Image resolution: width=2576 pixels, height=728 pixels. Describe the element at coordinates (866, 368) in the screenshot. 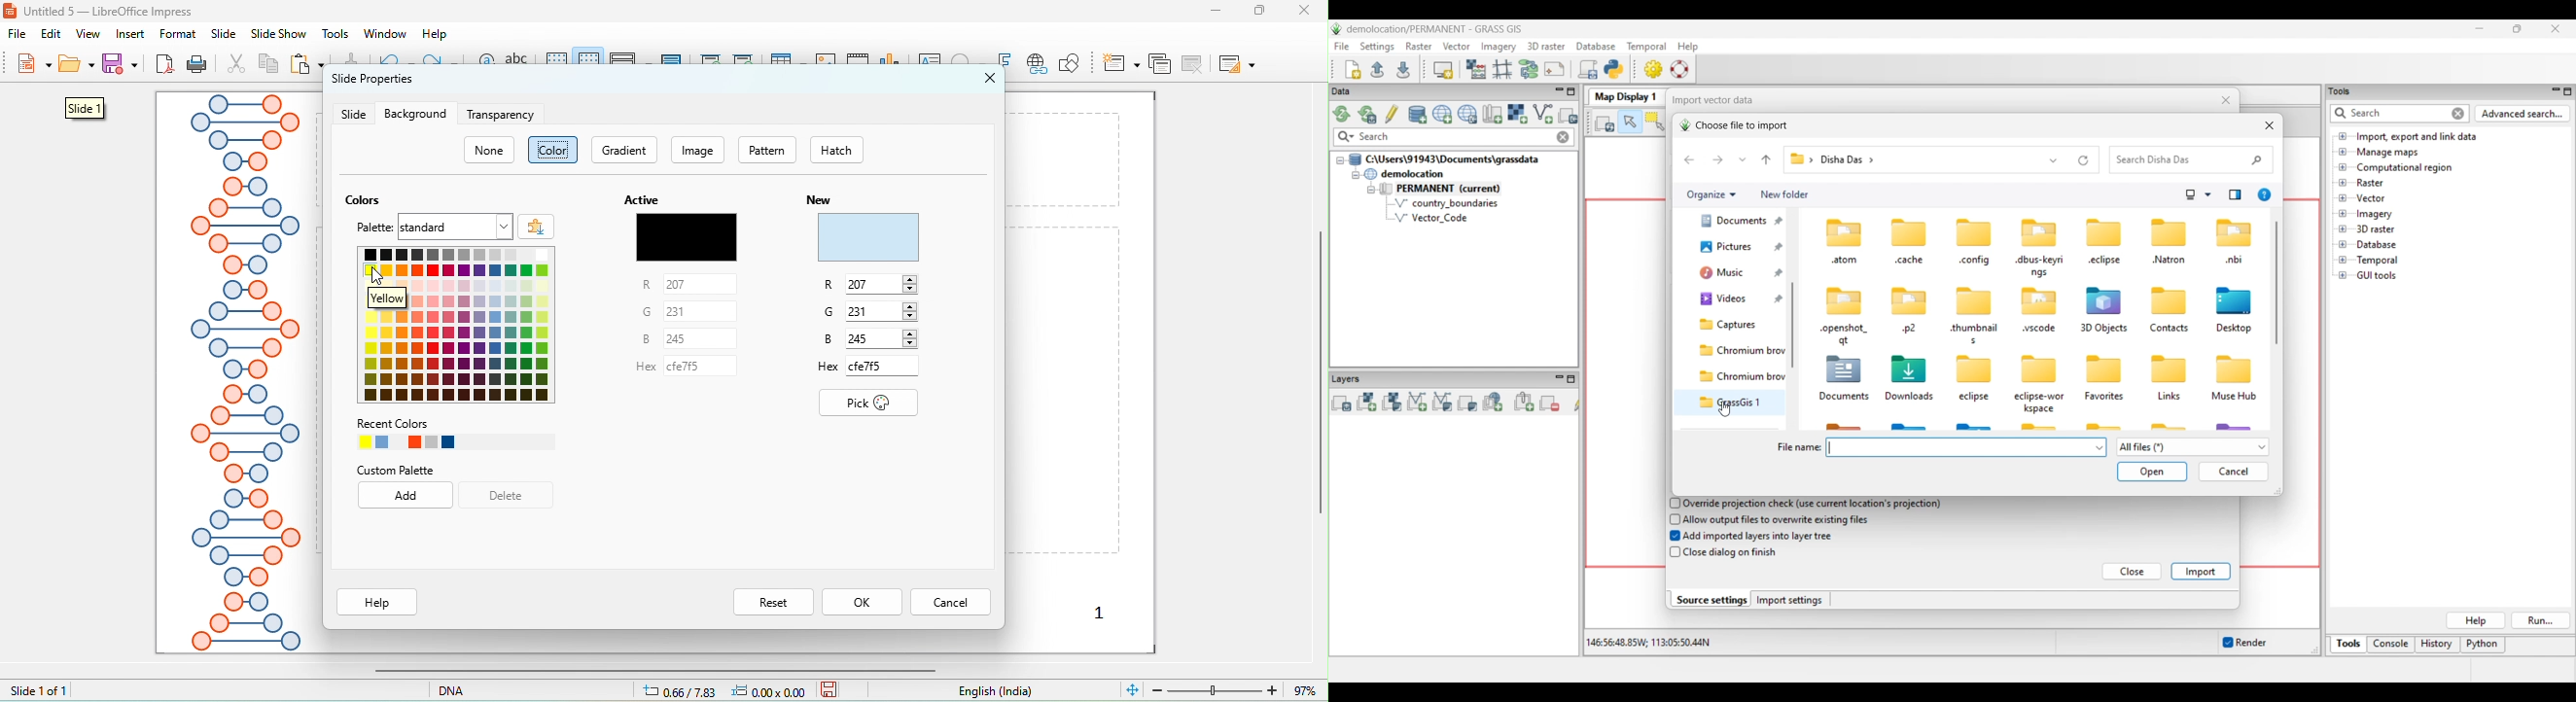

I see `Hex` at that location.